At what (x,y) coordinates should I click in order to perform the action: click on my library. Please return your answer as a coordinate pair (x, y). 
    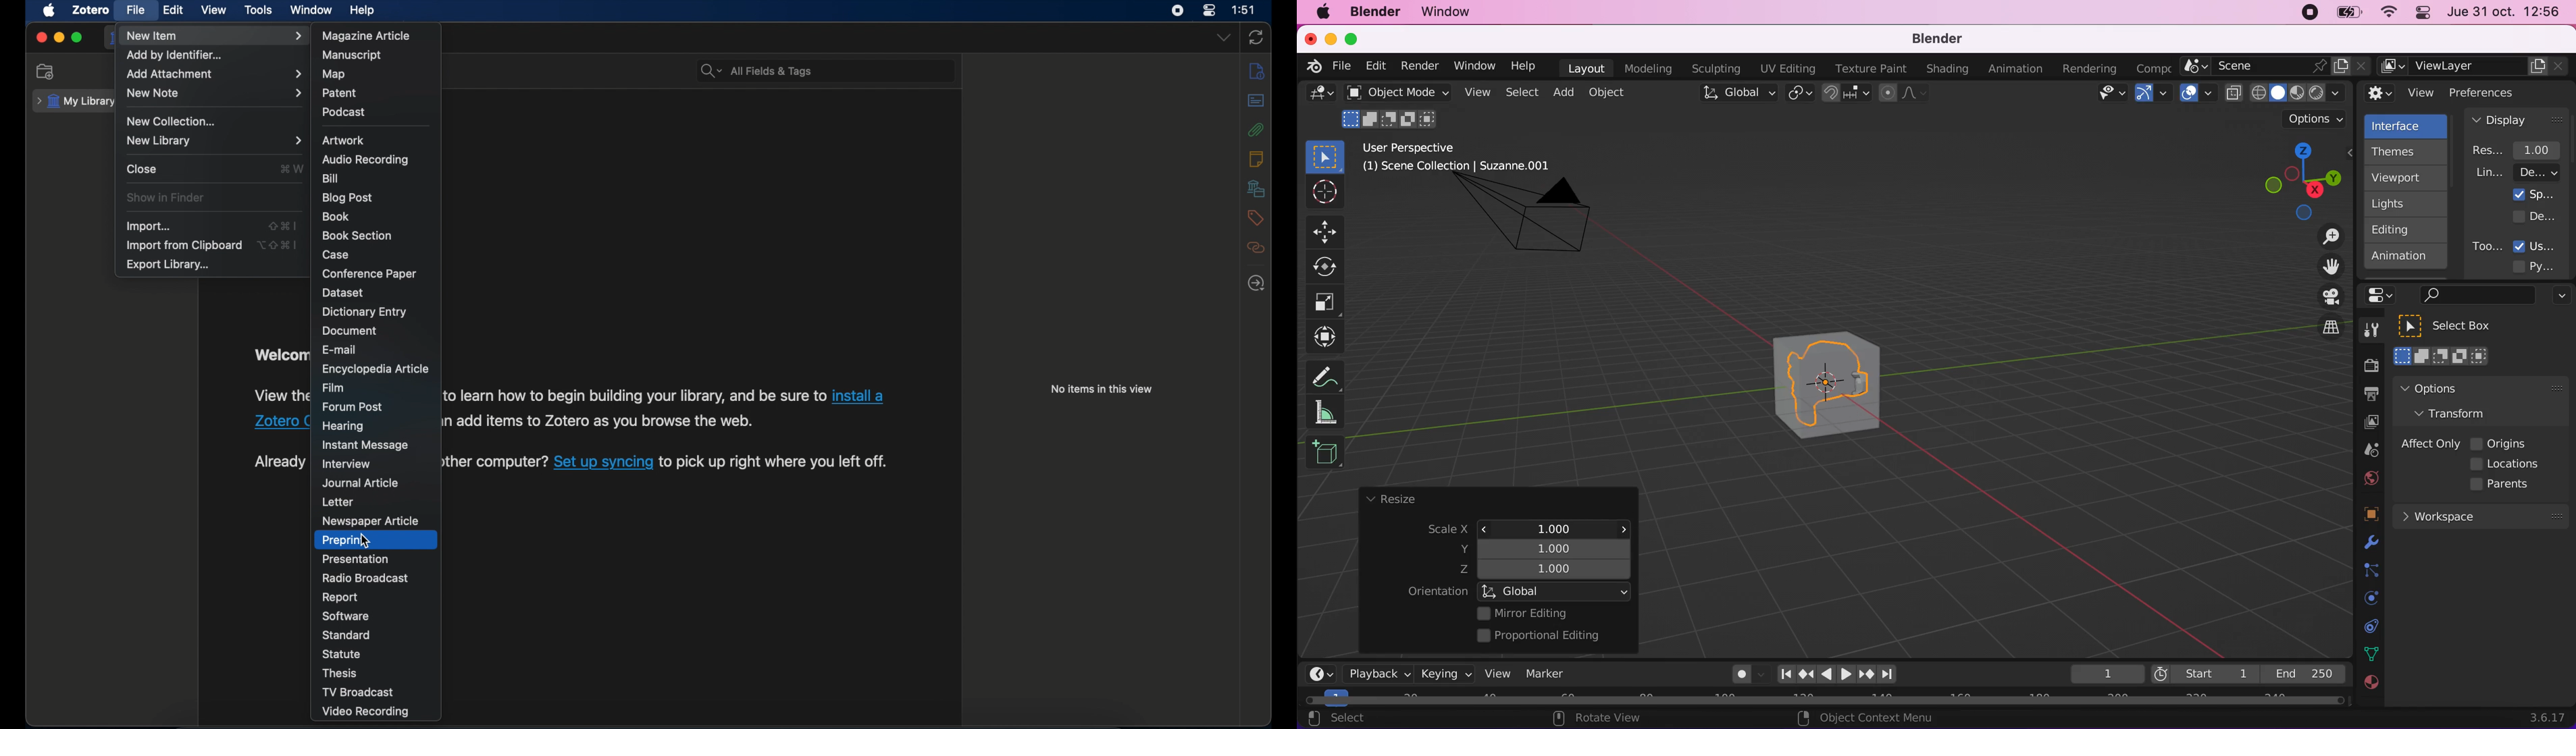
    Looking at the image, I should click on (76, 102).